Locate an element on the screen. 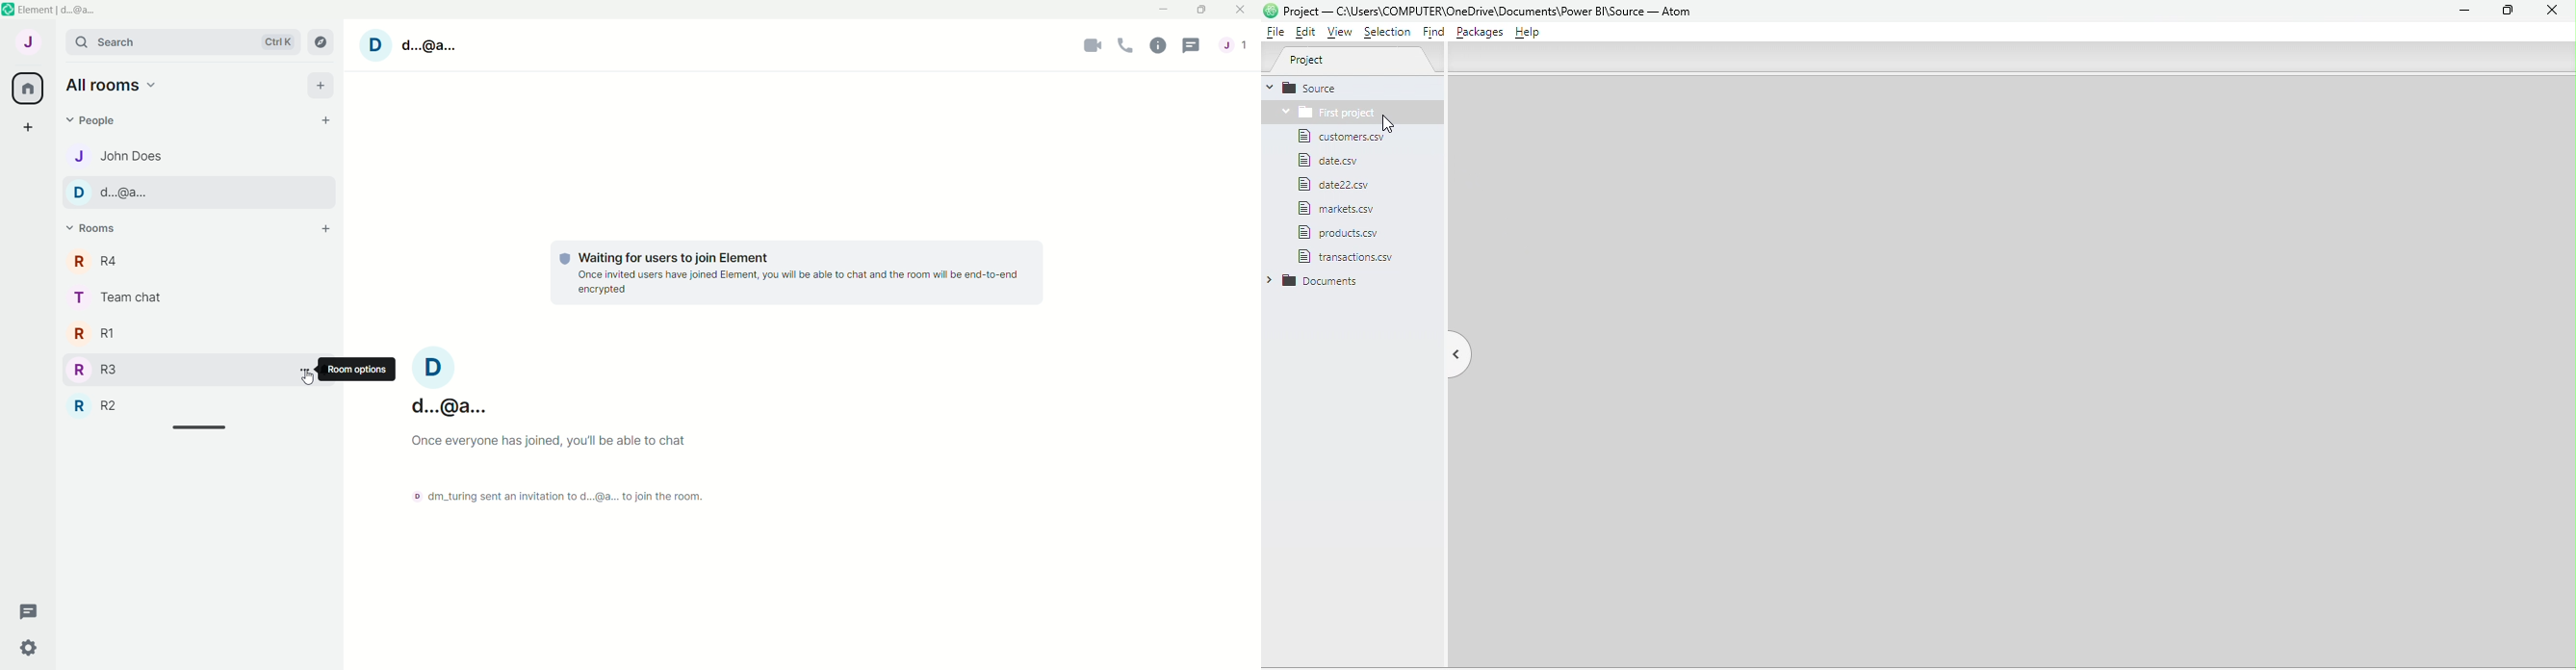 This screenshot has height=672, width=2576. start chat is located at coordinates (326, 122).